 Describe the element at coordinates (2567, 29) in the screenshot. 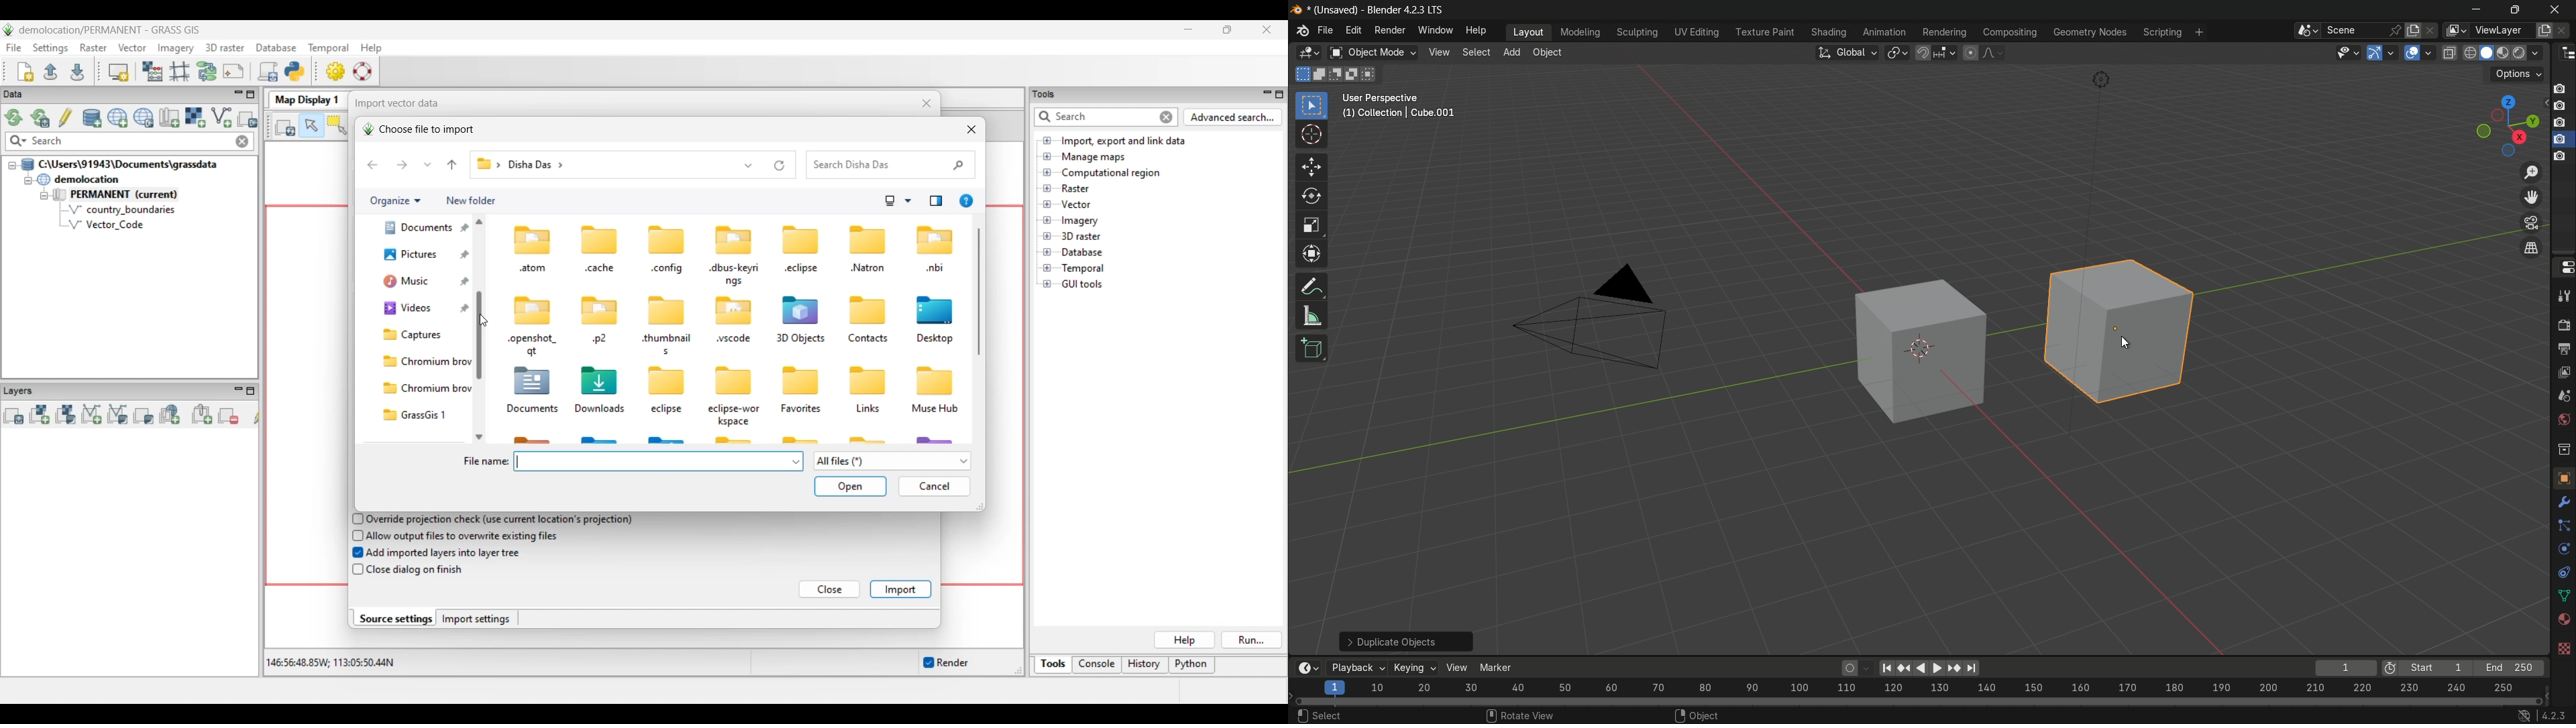

I see `remove view layer` at that location.